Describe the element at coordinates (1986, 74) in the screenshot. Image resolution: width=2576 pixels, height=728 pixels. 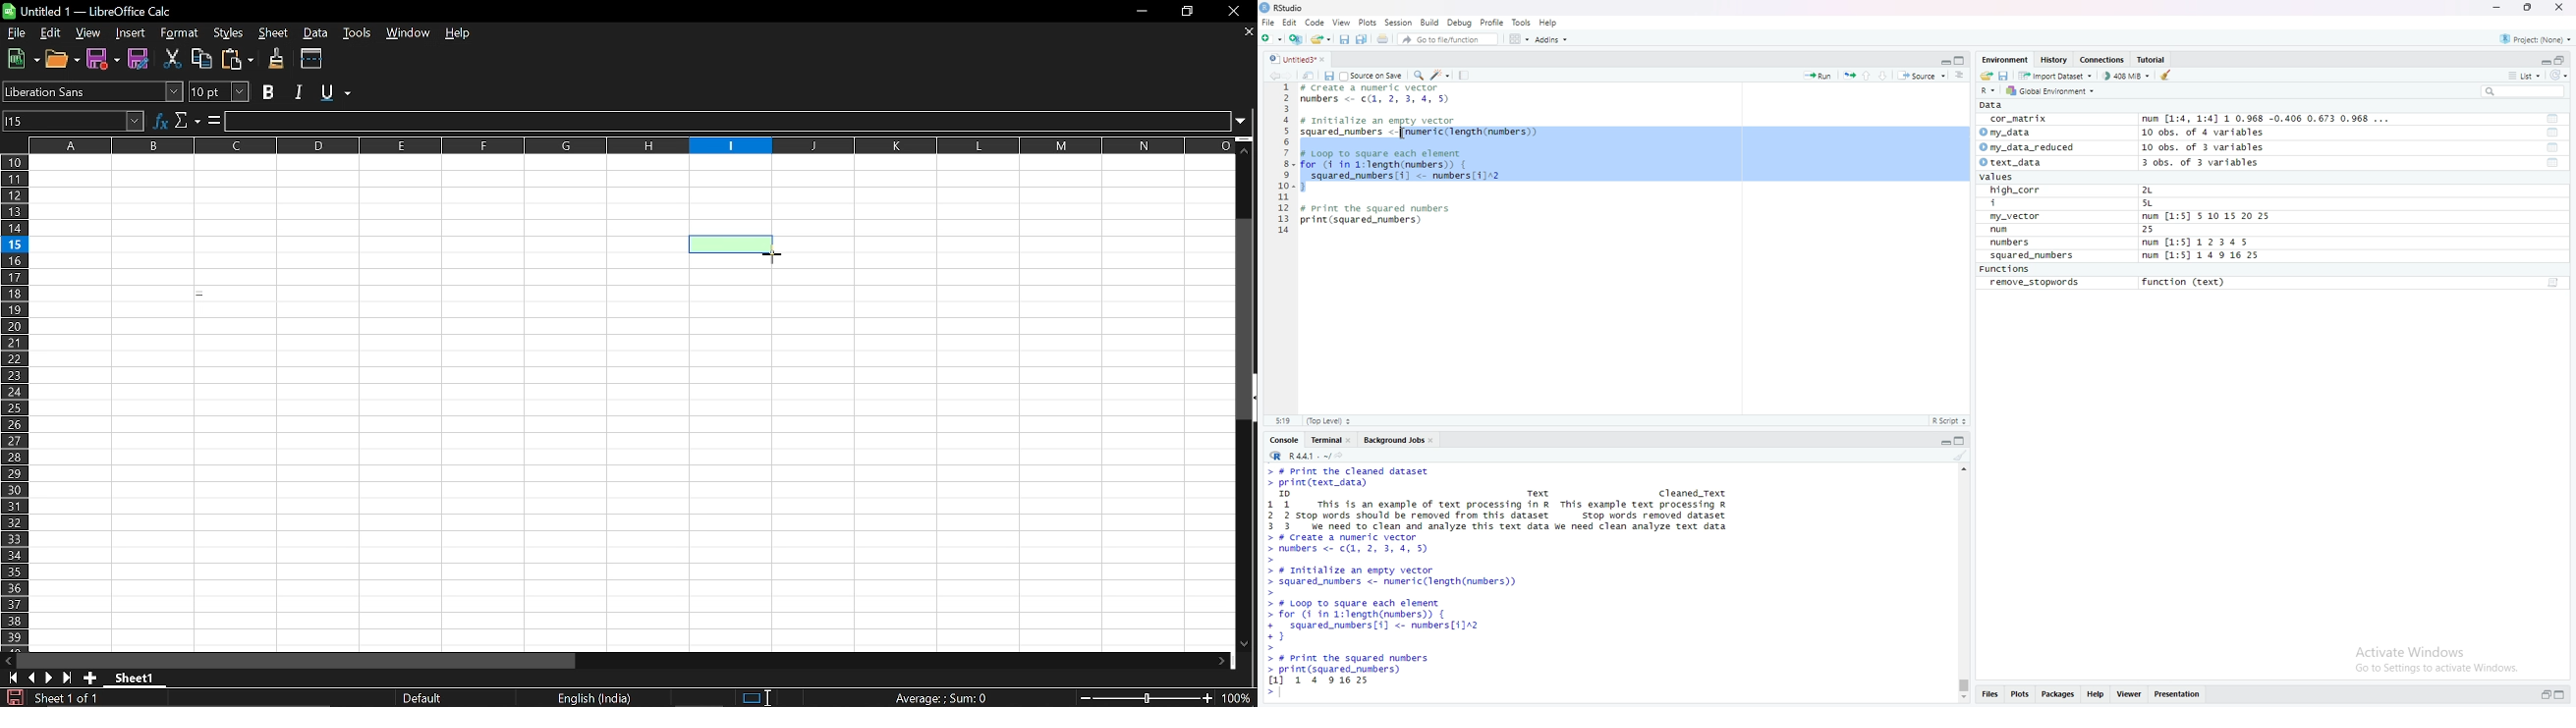
I see `Load Workspace` at that location.